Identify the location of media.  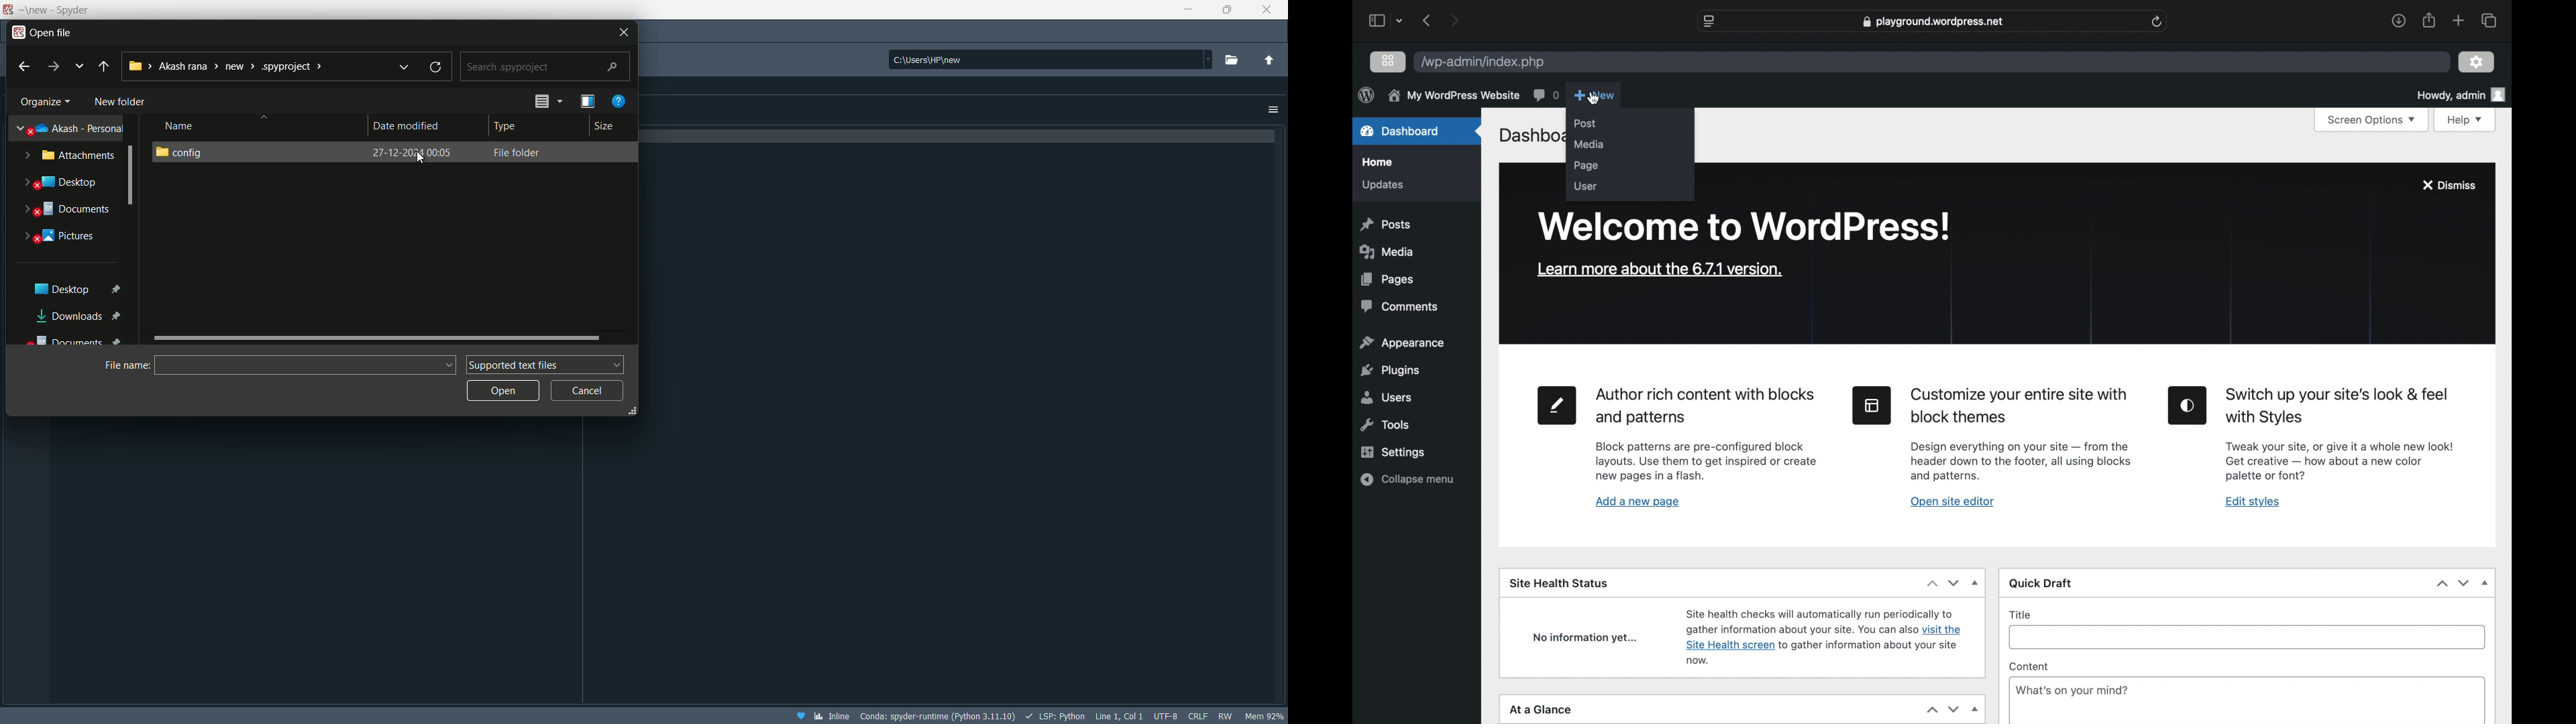
(1386, 251).